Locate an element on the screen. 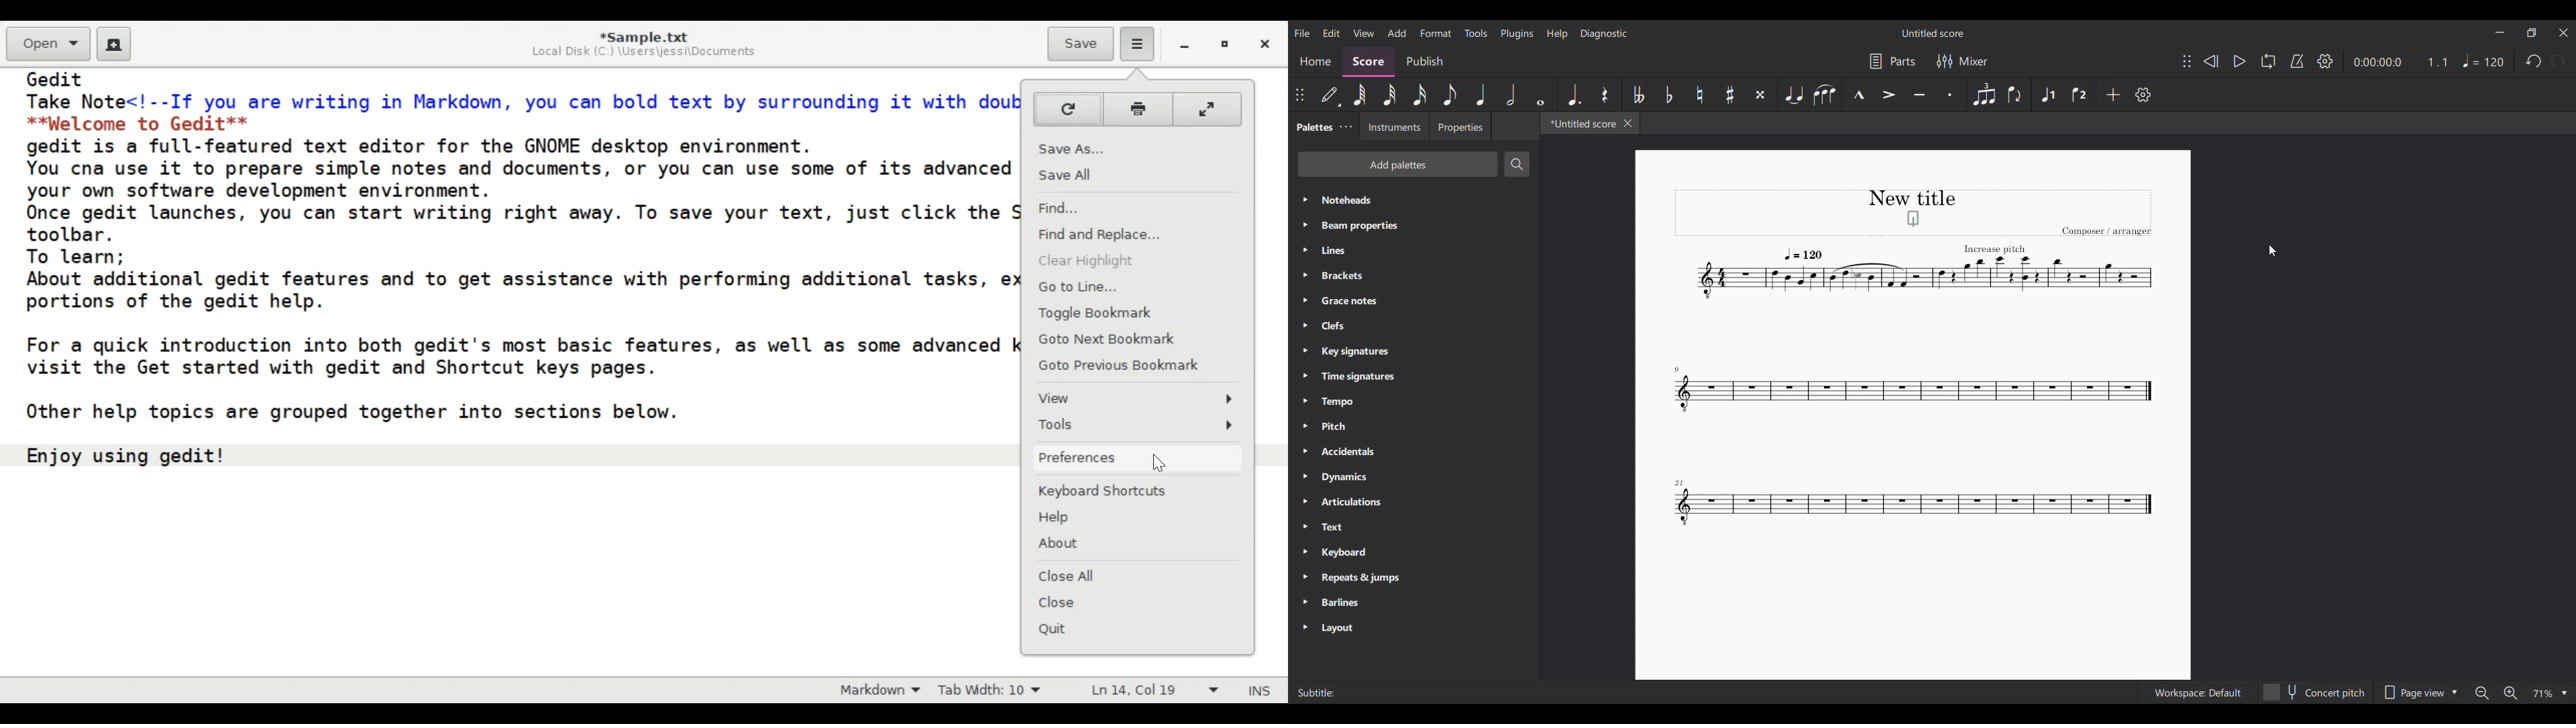 This screenshot has width=2576, height=728. Workspace: Default is located at coordinates (2197, 692).